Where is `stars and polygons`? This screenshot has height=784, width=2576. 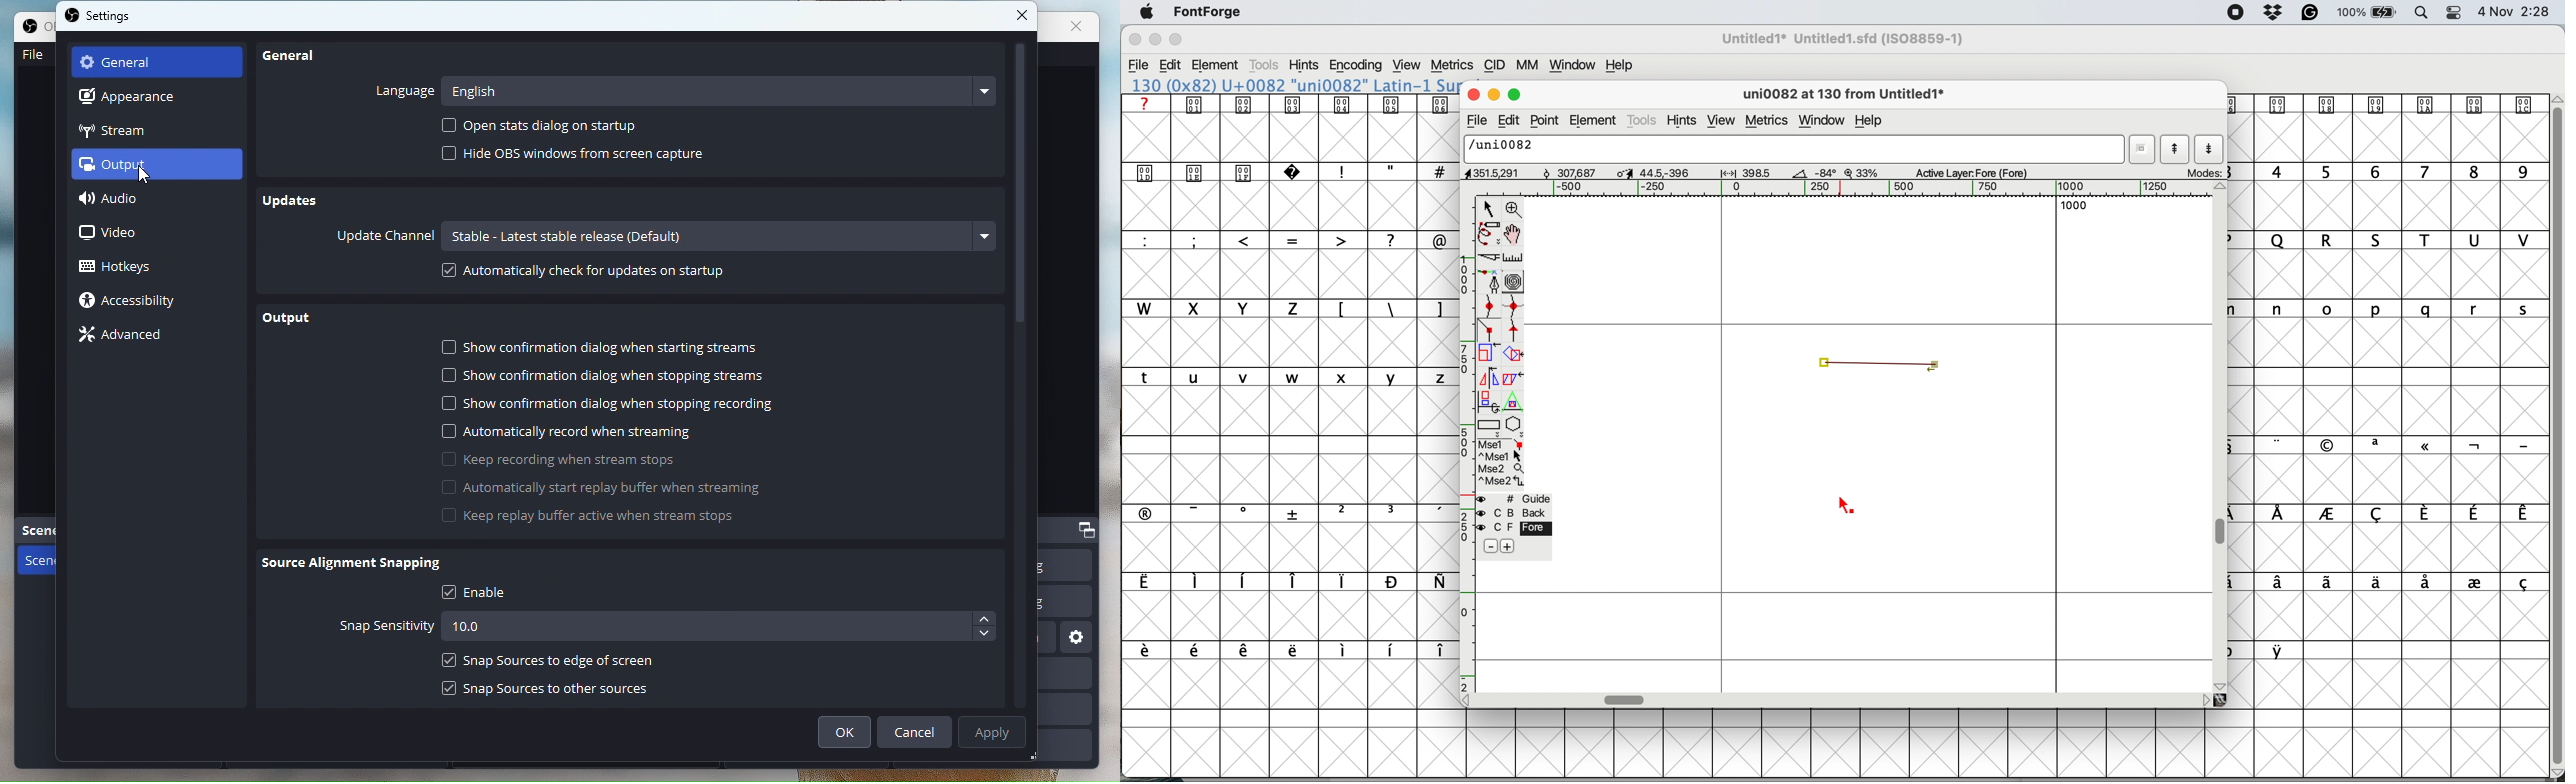 stars and polygons is located at coordinates (1515, 427).